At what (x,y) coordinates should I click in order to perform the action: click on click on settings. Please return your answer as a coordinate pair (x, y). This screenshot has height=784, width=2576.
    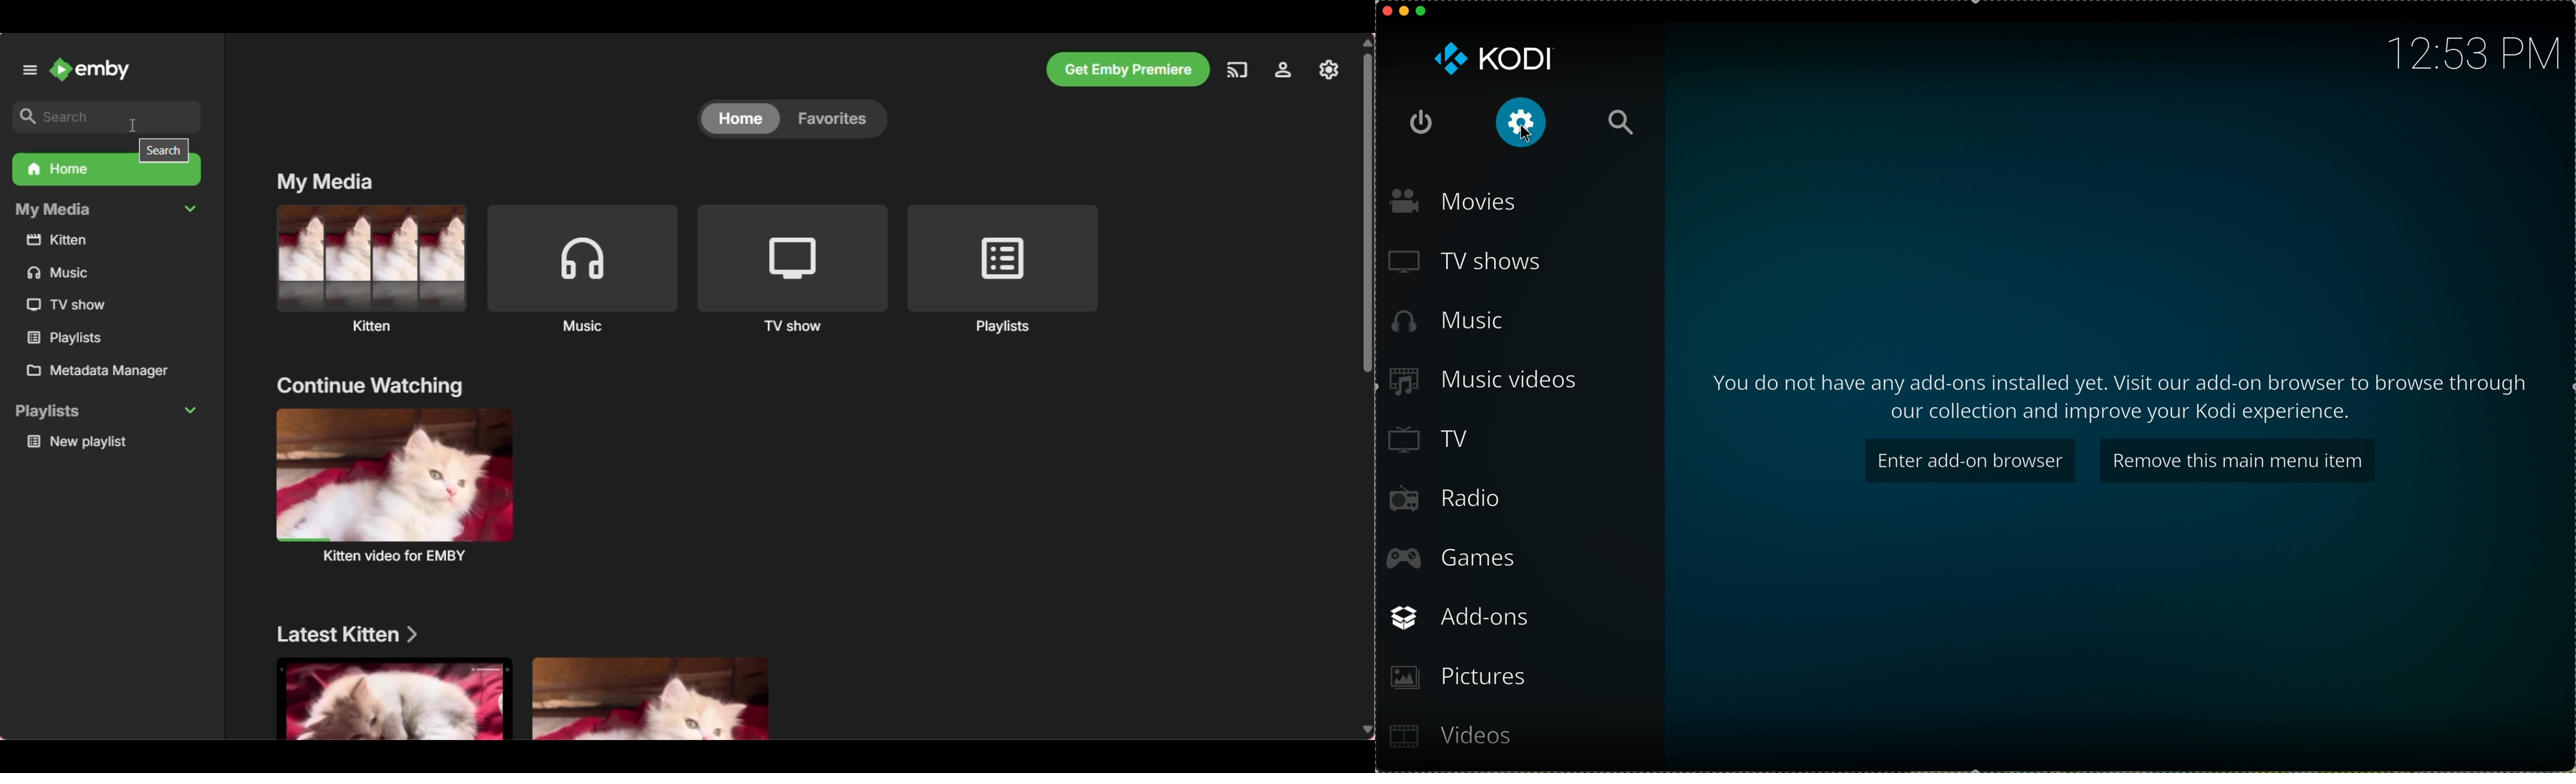
    Looking at the image, I should click on (1521, 124).